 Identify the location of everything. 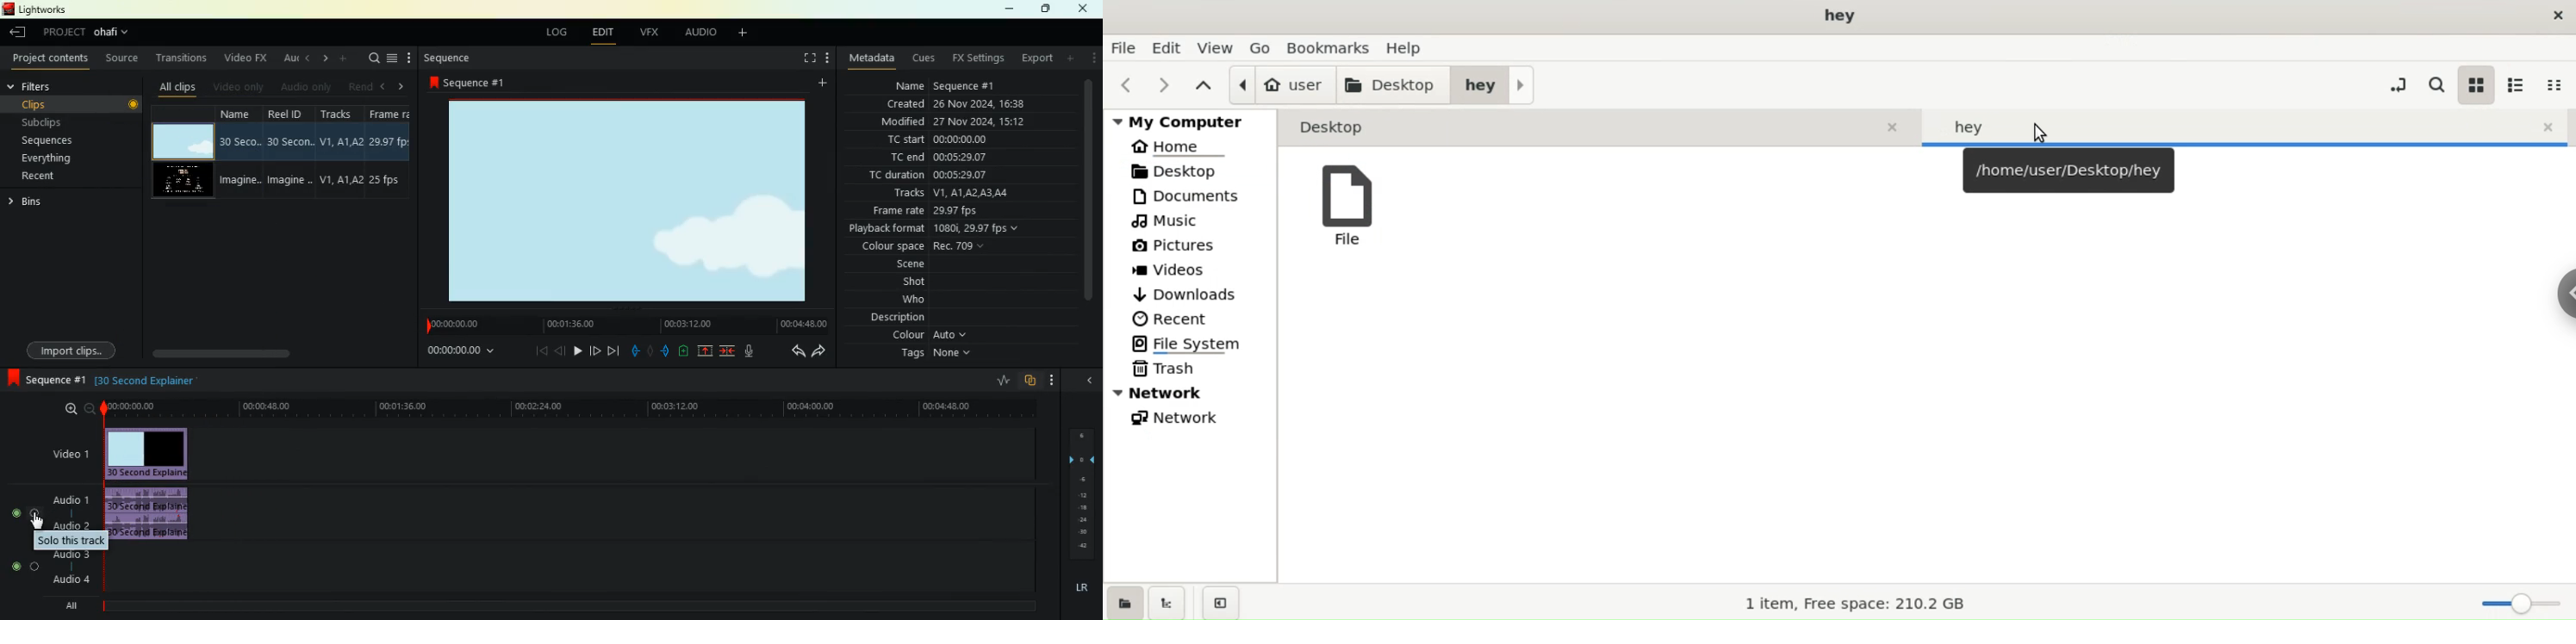
(48, 158).